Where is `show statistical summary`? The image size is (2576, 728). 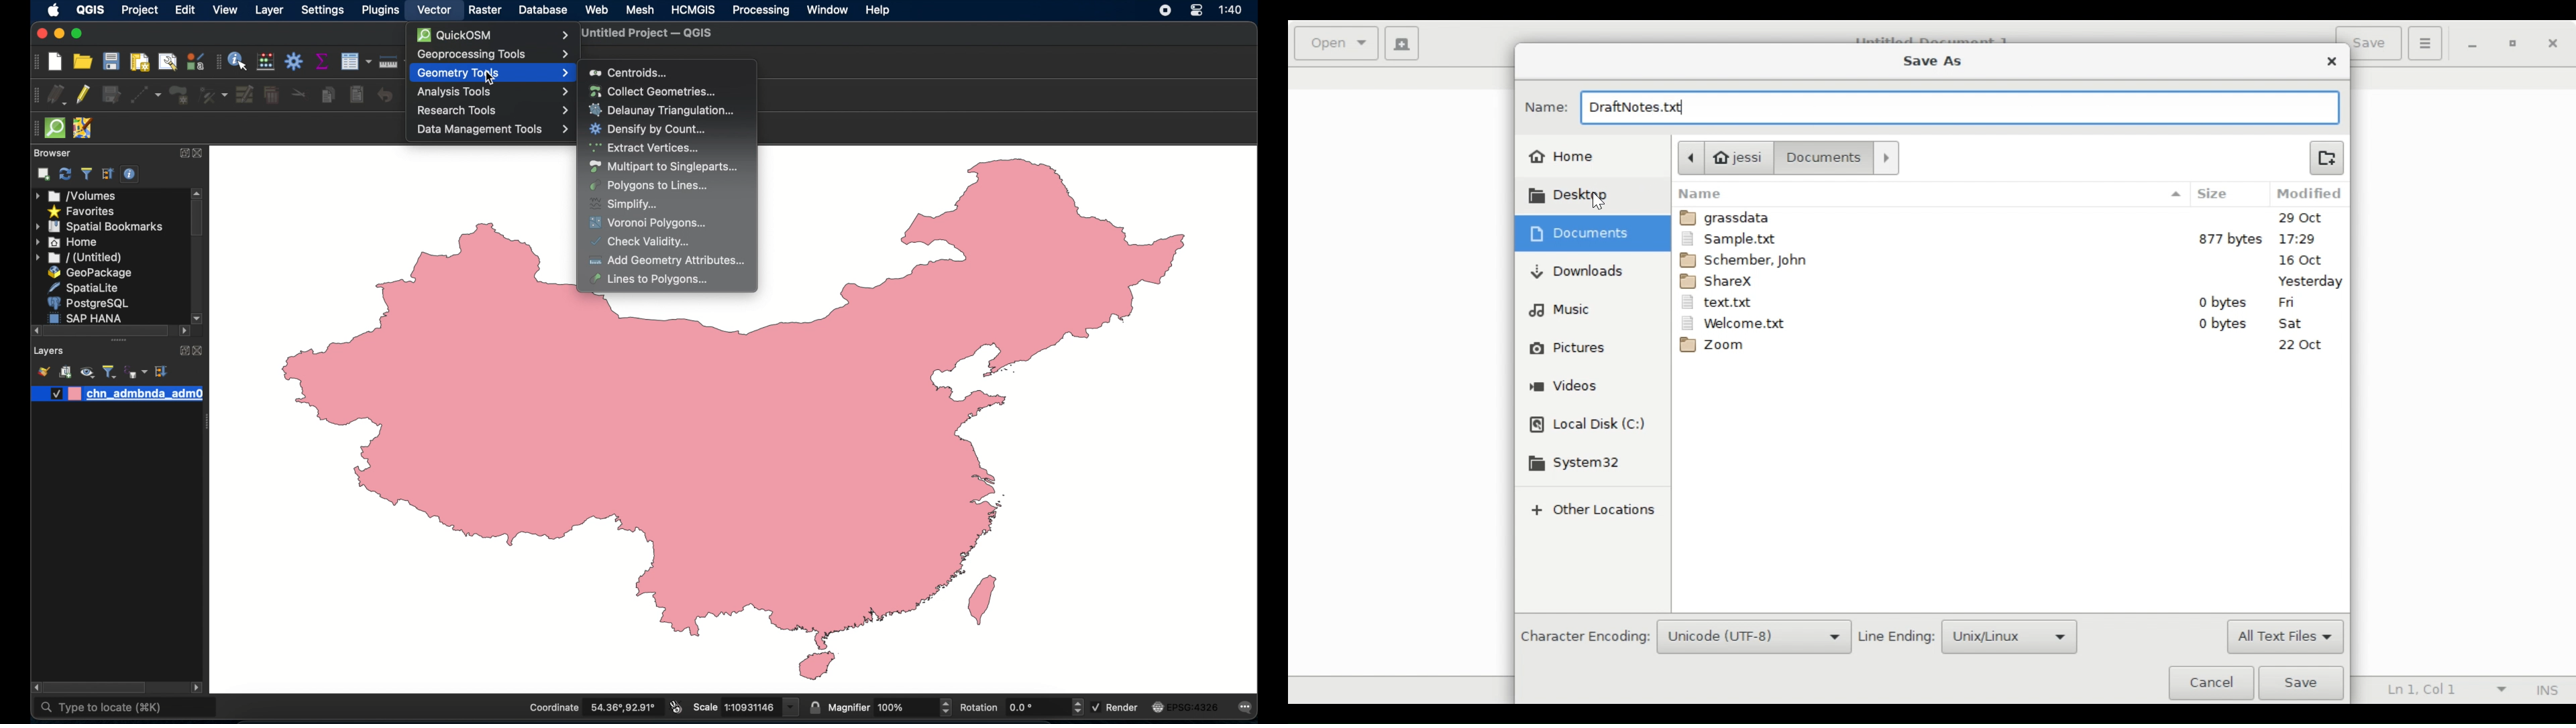
show statistical summary is located at coordinates (320, 60).